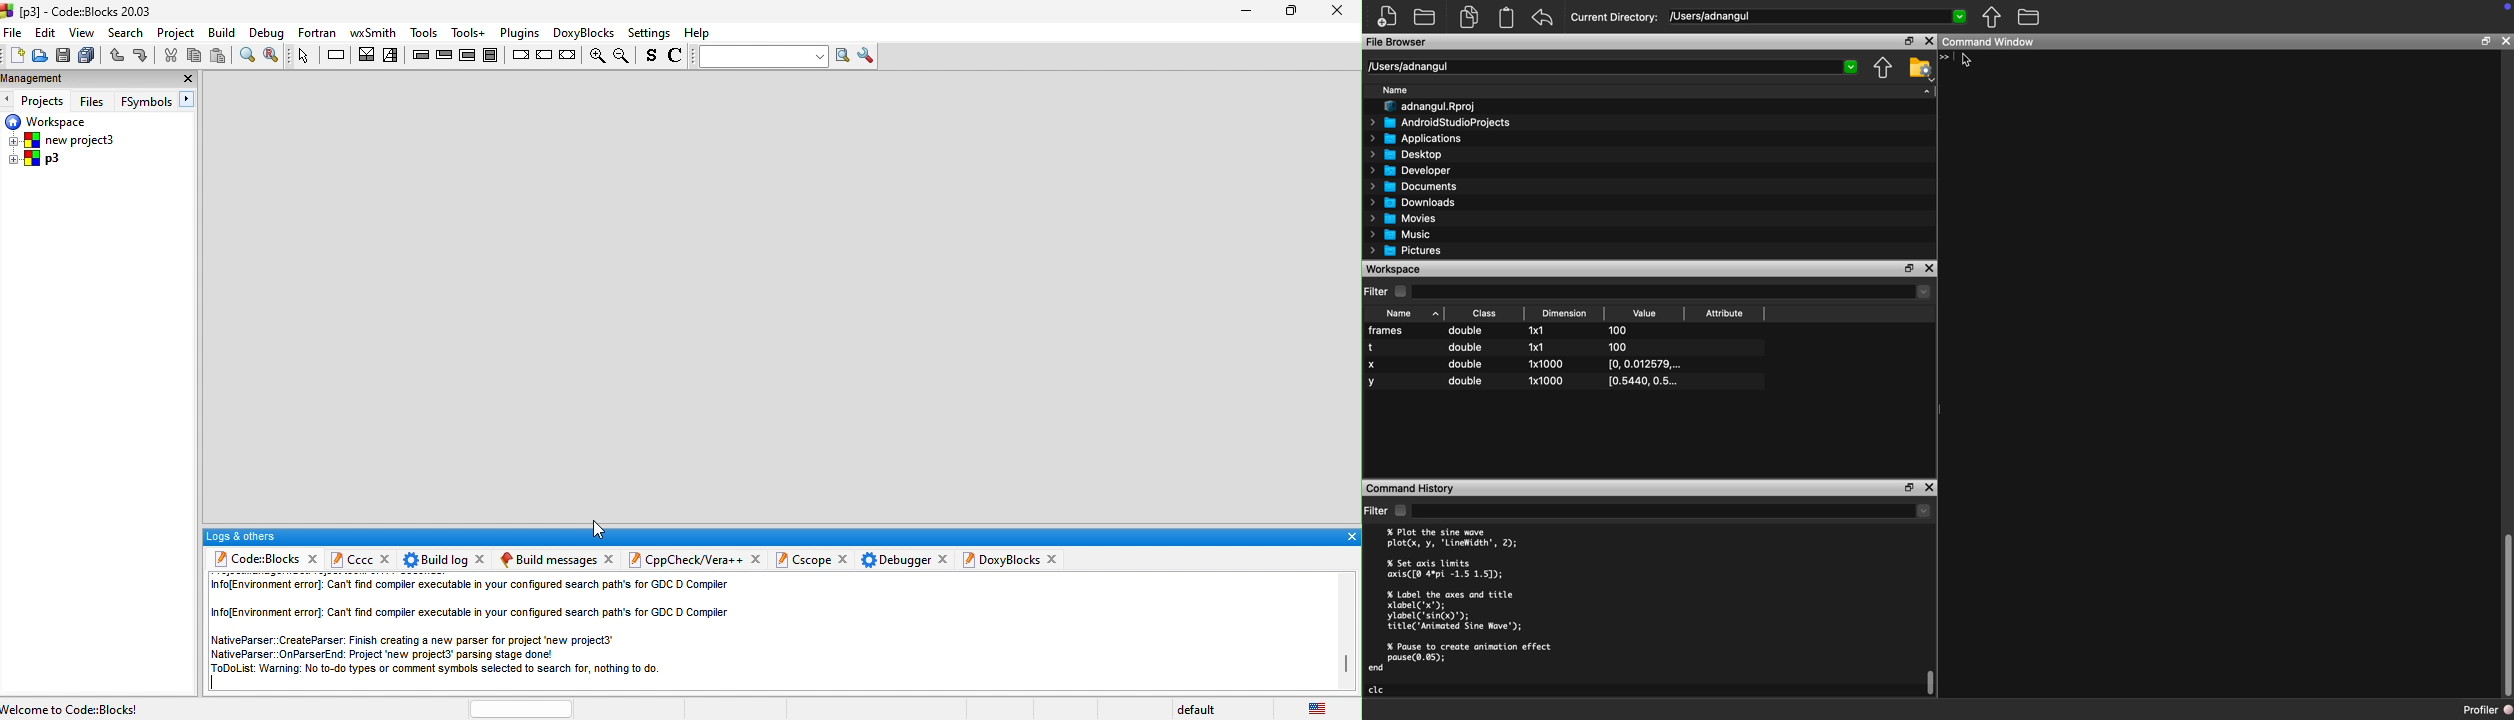 The image size is (2520, 728). What do you see at coordinates (433, 559) in the screenshot?
I see `build log` at bounding box center [433, 559].